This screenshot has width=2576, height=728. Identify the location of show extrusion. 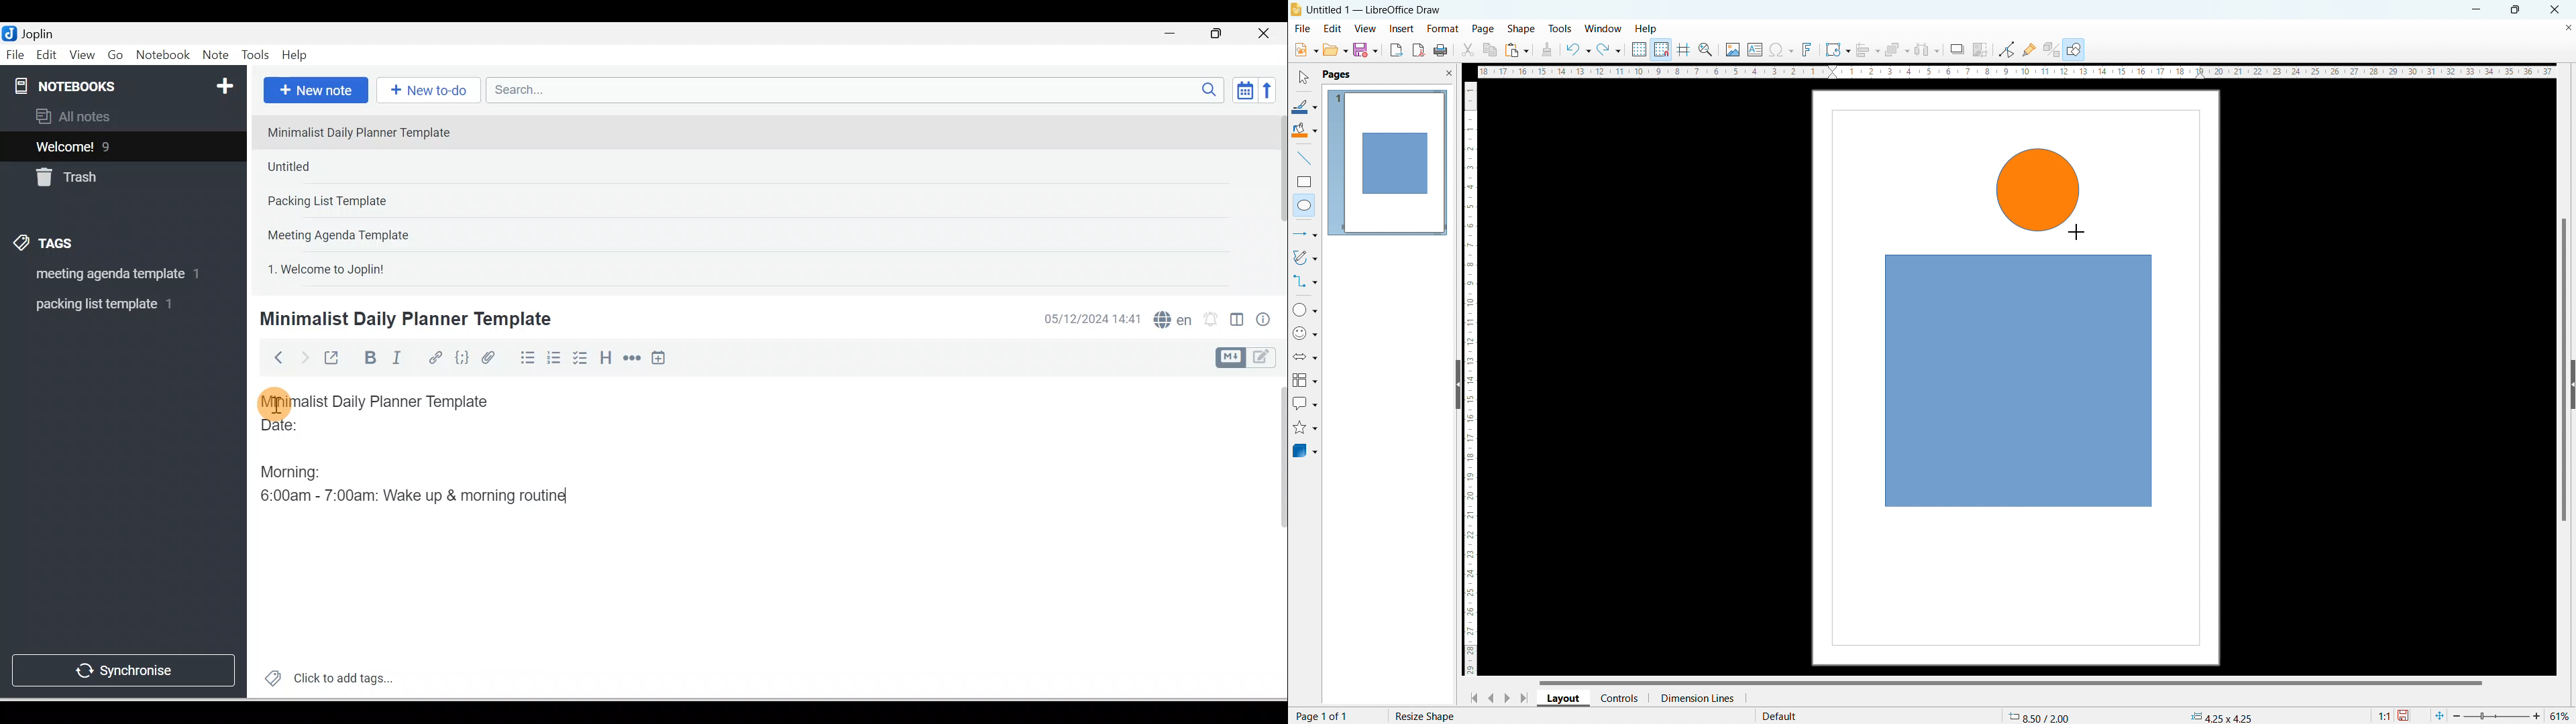
(2051, 50).